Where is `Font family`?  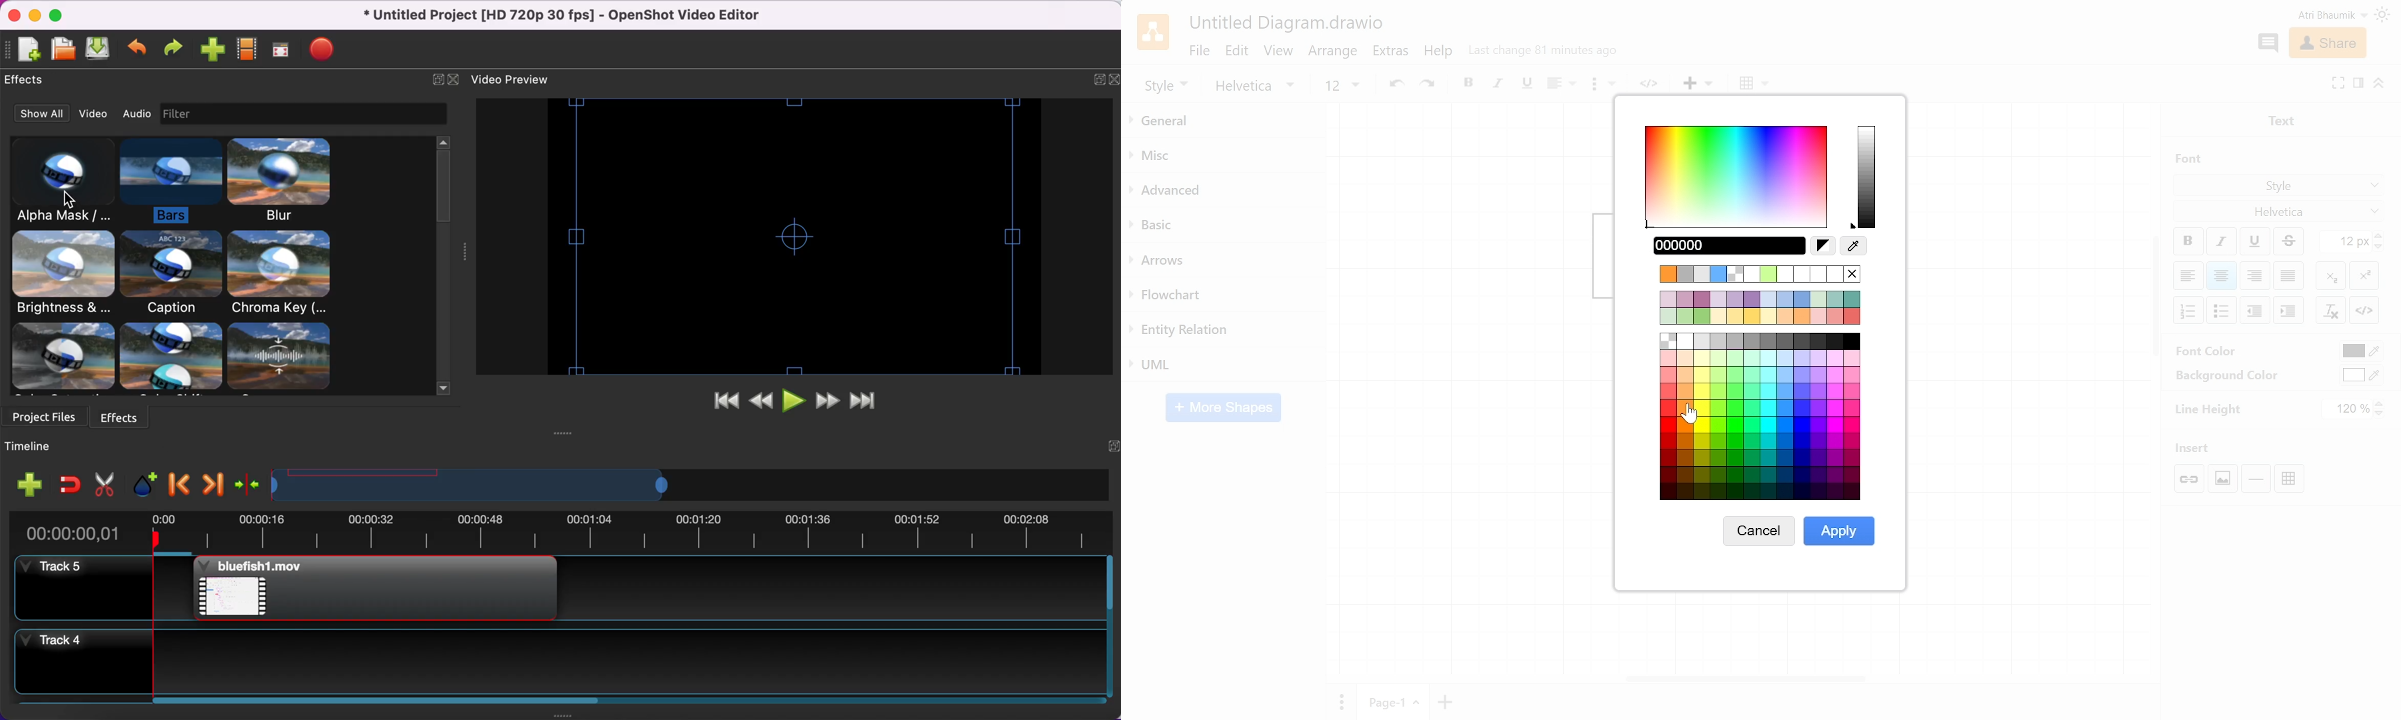 Font family is located at coordinates (2280, 210).